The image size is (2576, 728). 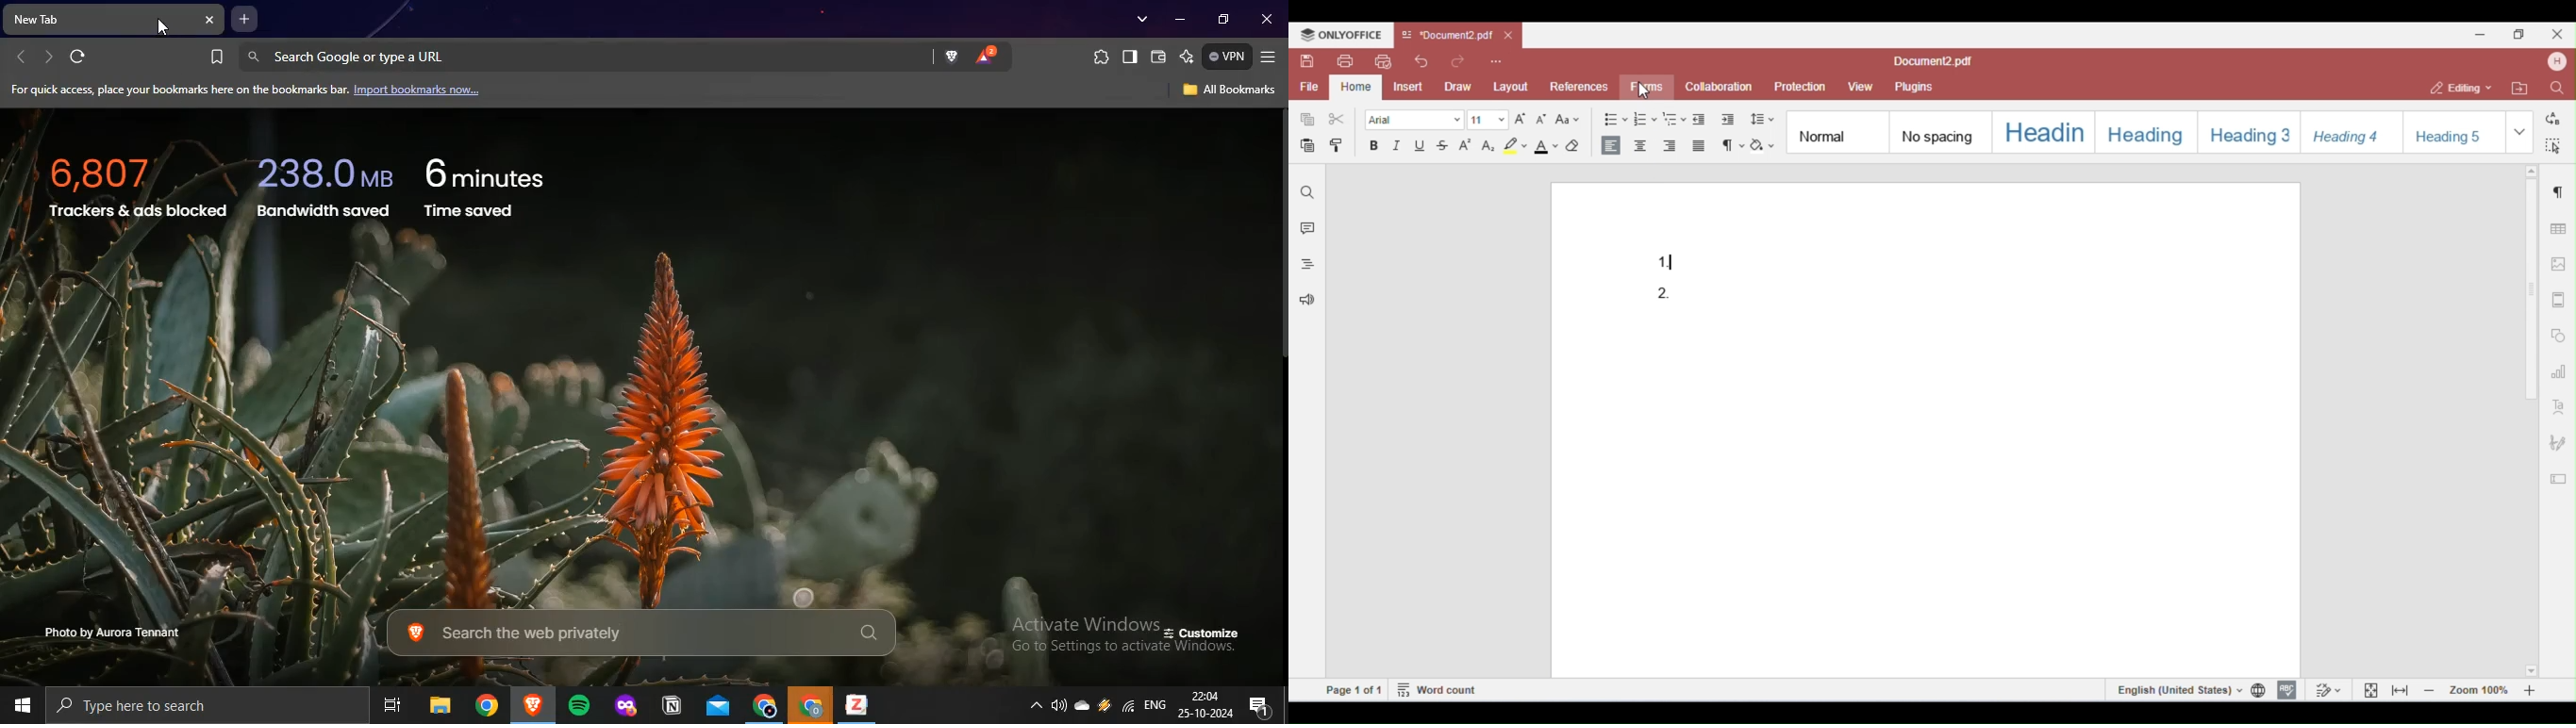 I want to click on new tab, so click(x=100, y=20).